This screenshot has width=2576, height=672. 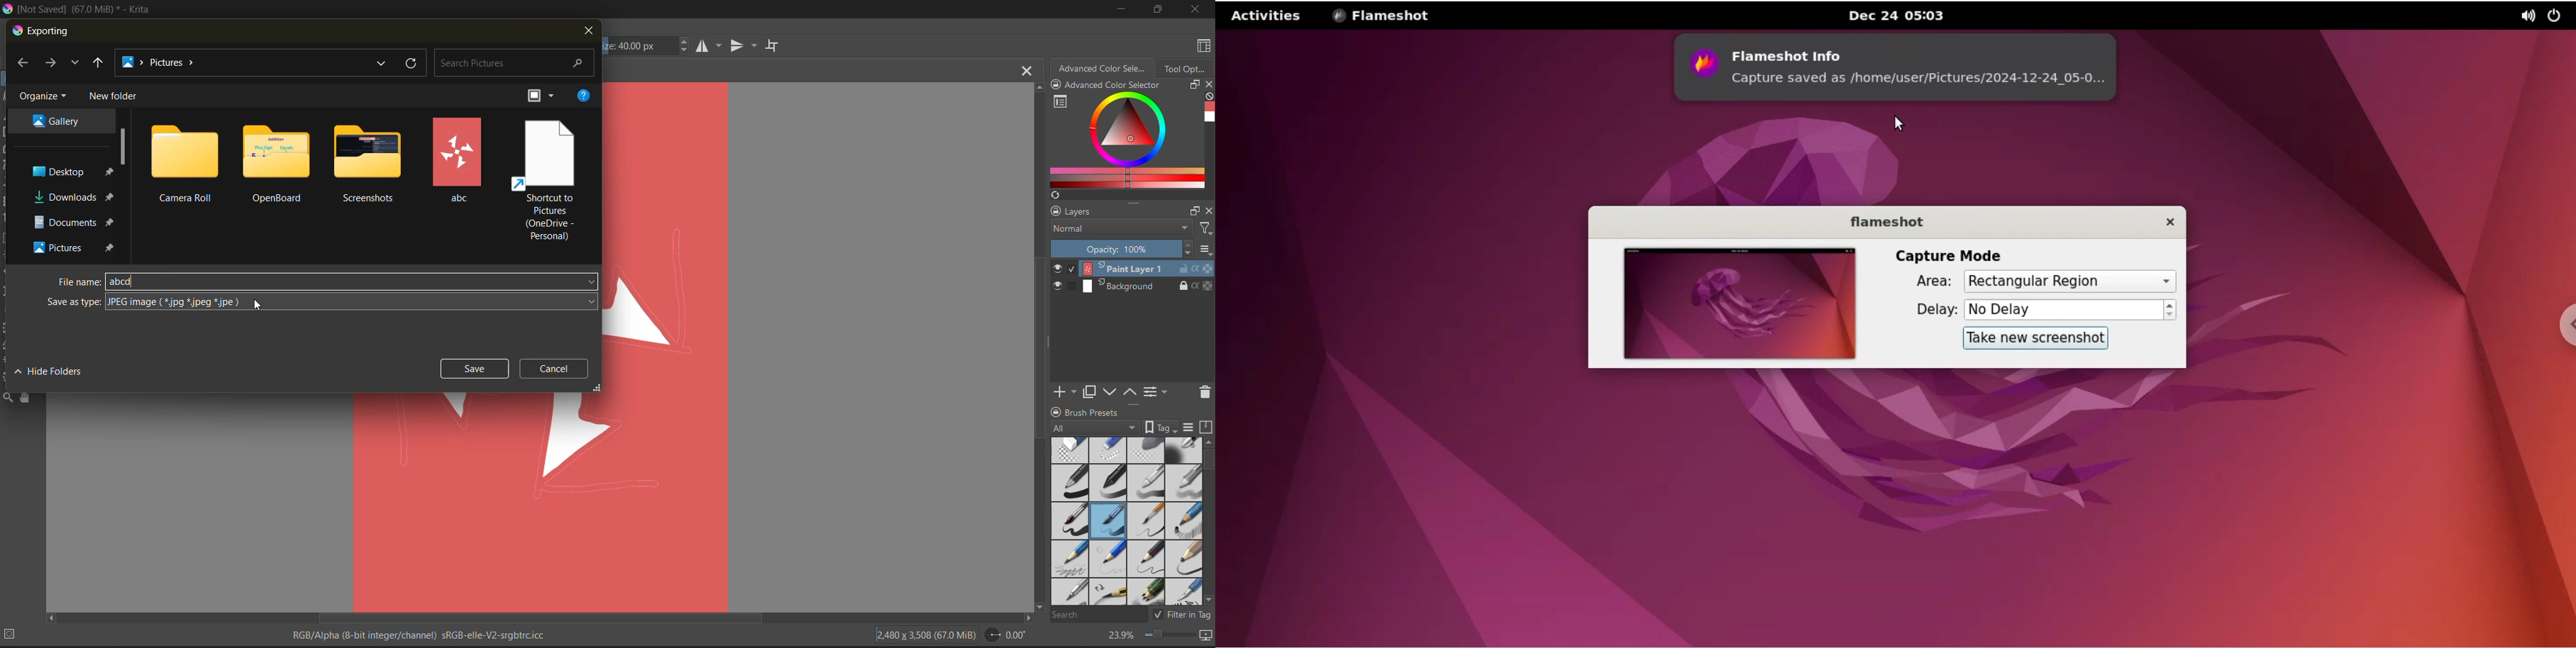 What do you see at coordinates (385, 63) in the screenshot?
I see `recent` at bounding box center [385, 63].